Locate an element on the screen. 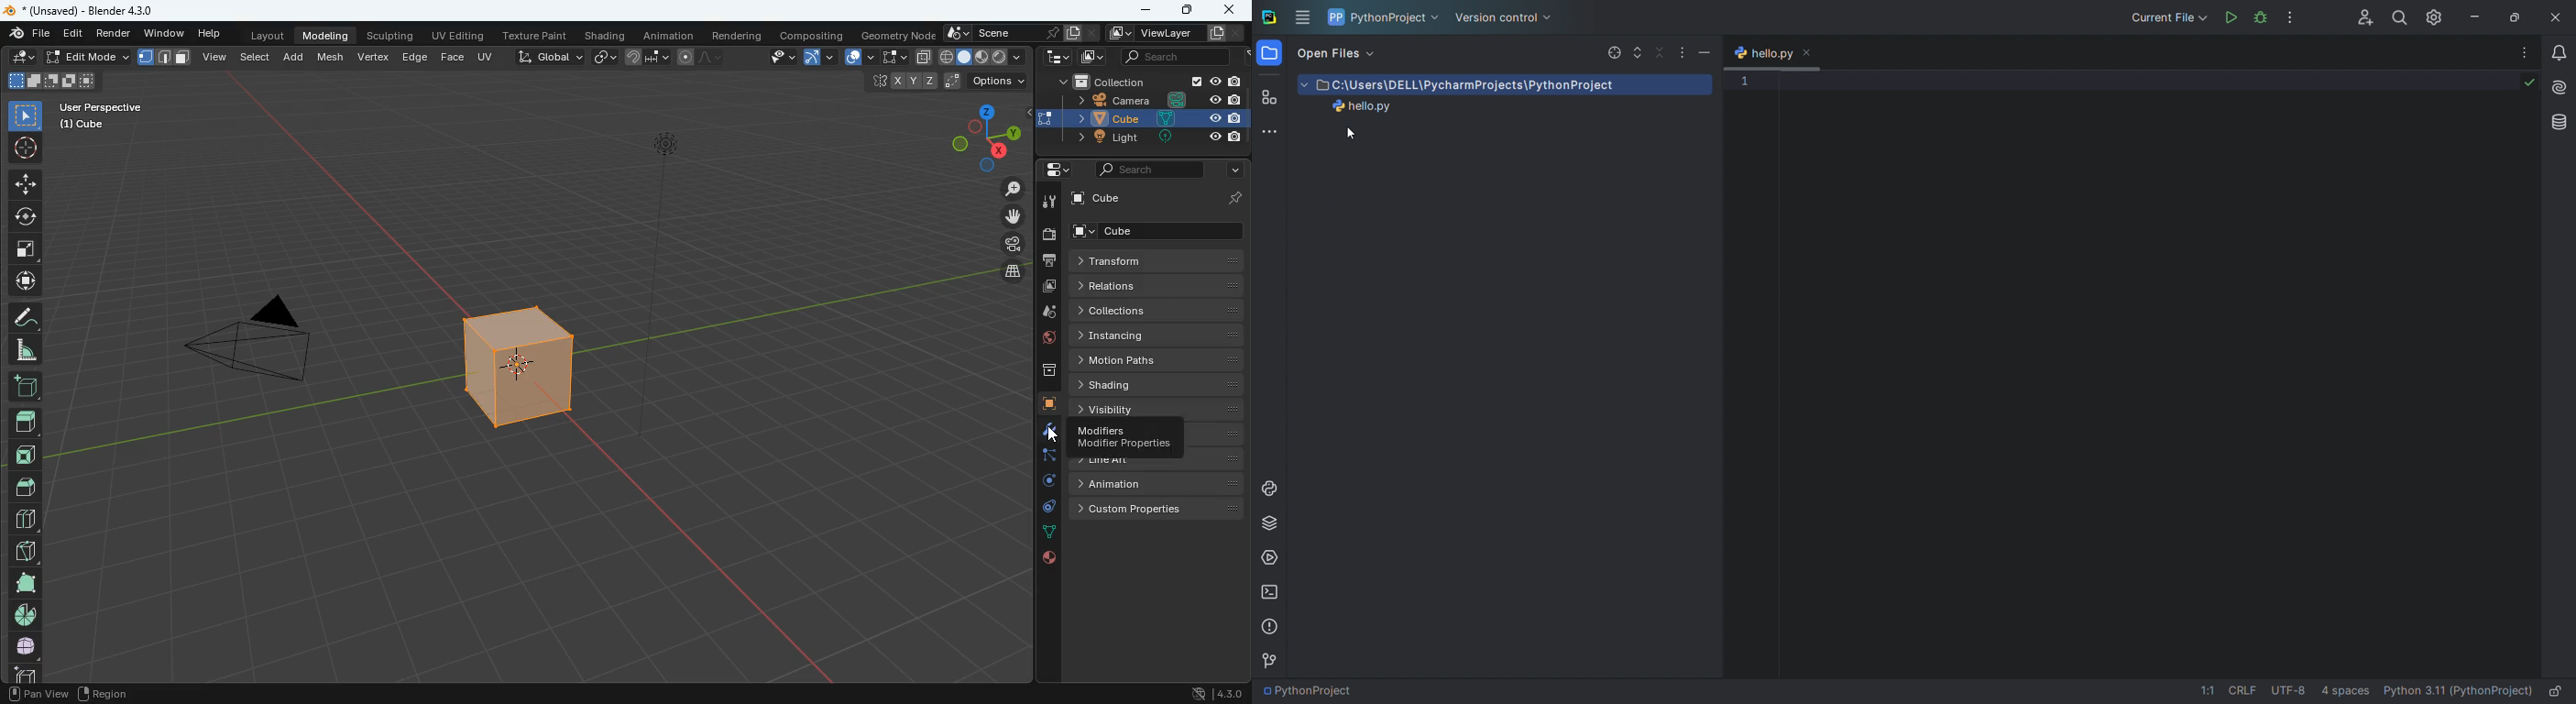 This screenshot has width=2576, height=728. add is located at coordinates (294, 60).